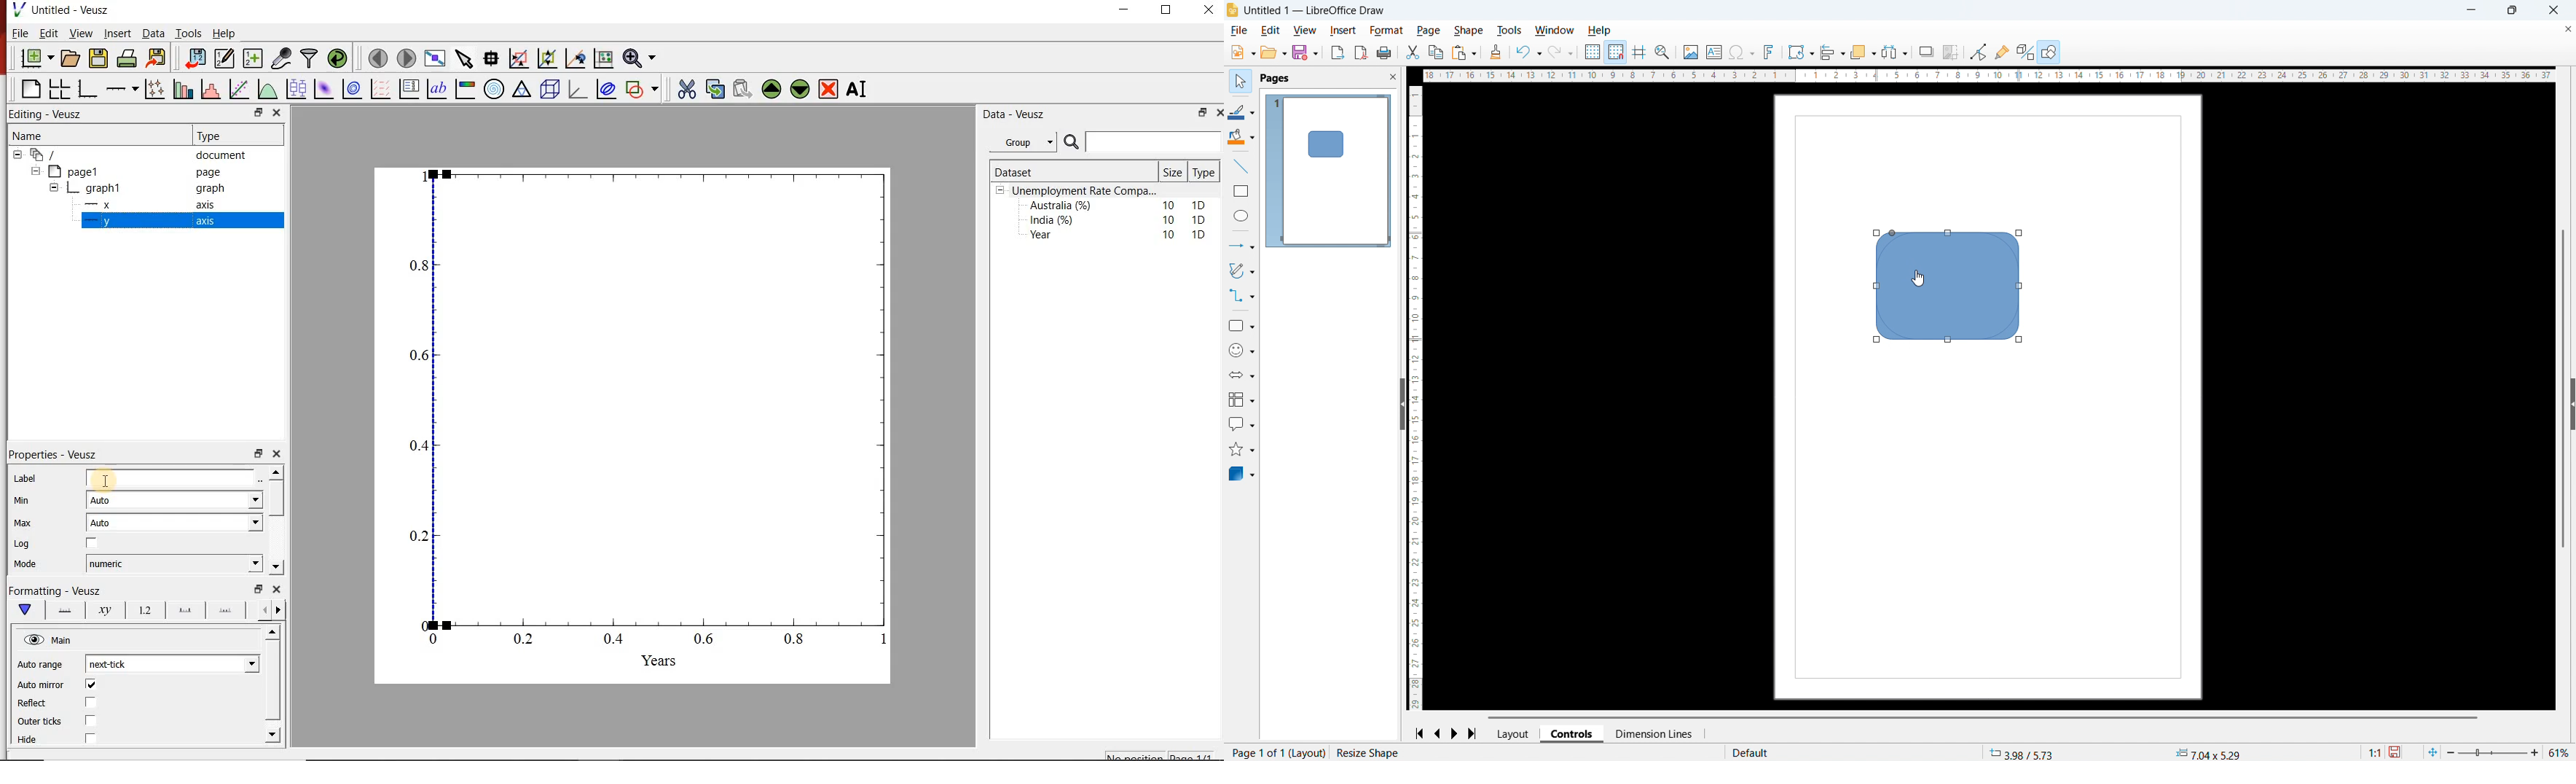 The width and height of the screenshot is (2576, 784). I want to click on fit a function, so click(238, 89).